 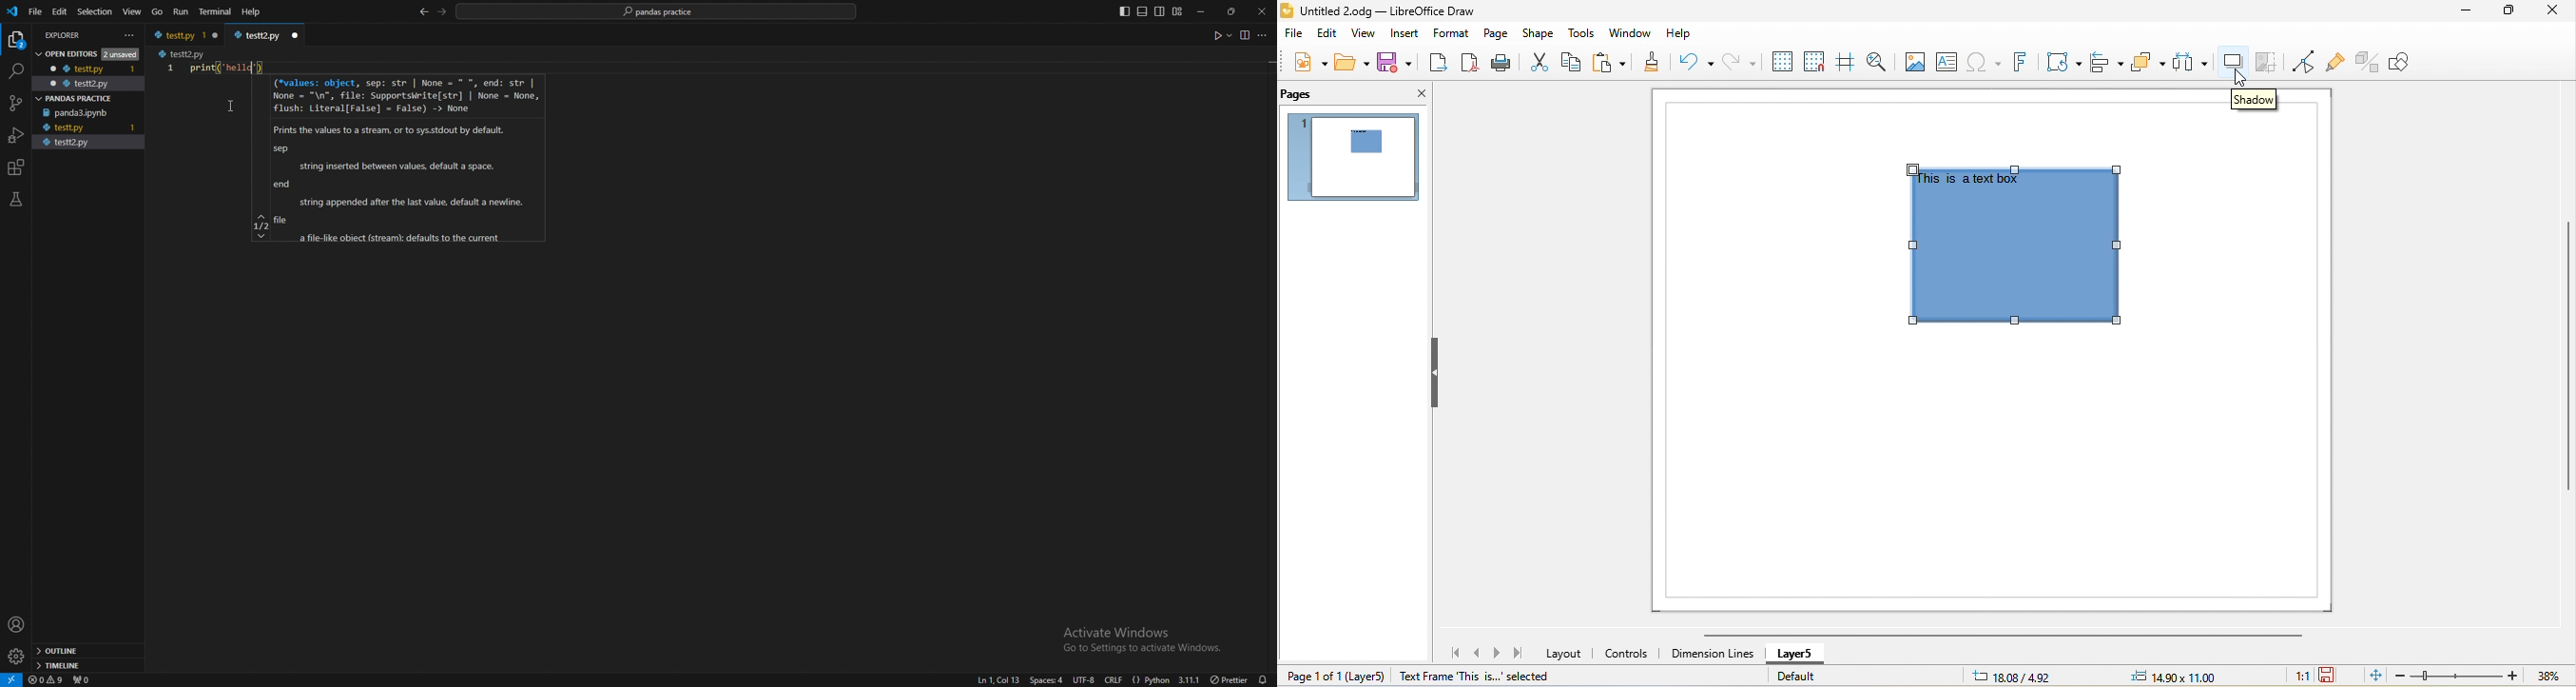 What do you see at coordinates (1743, 65) in the screenshot?
I see `redo` at bounding box center [1743, 65].